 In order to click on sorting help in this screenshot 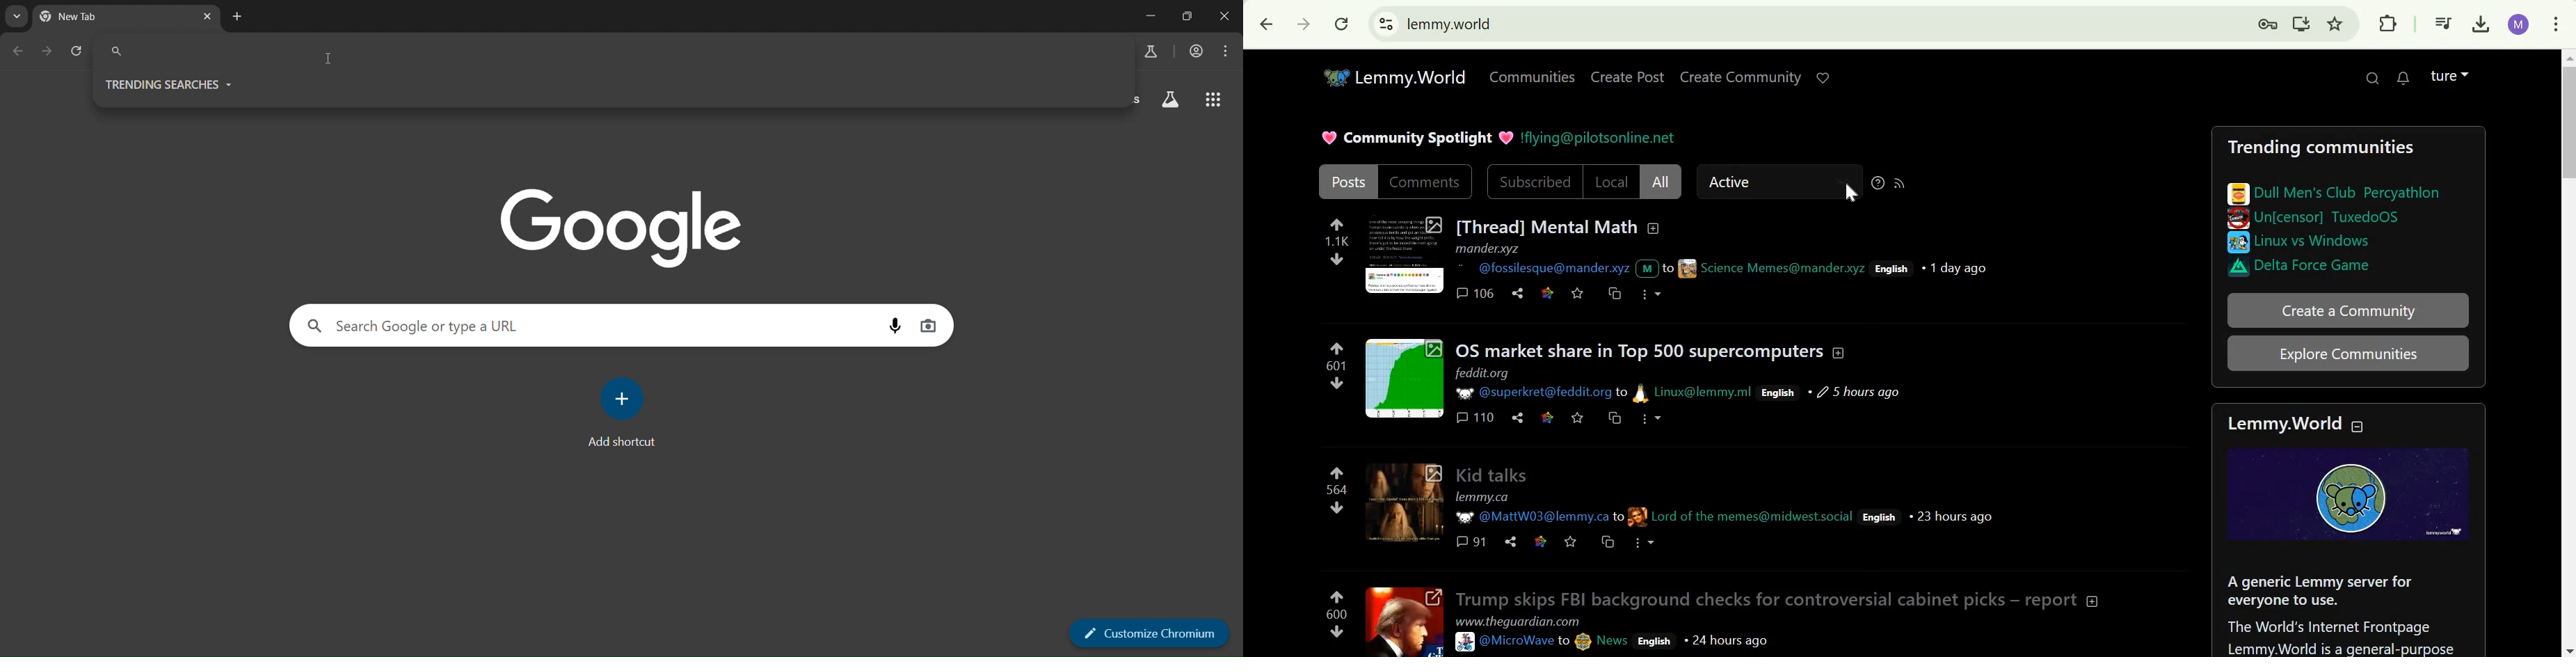, I will do `click(1878, 182)`.